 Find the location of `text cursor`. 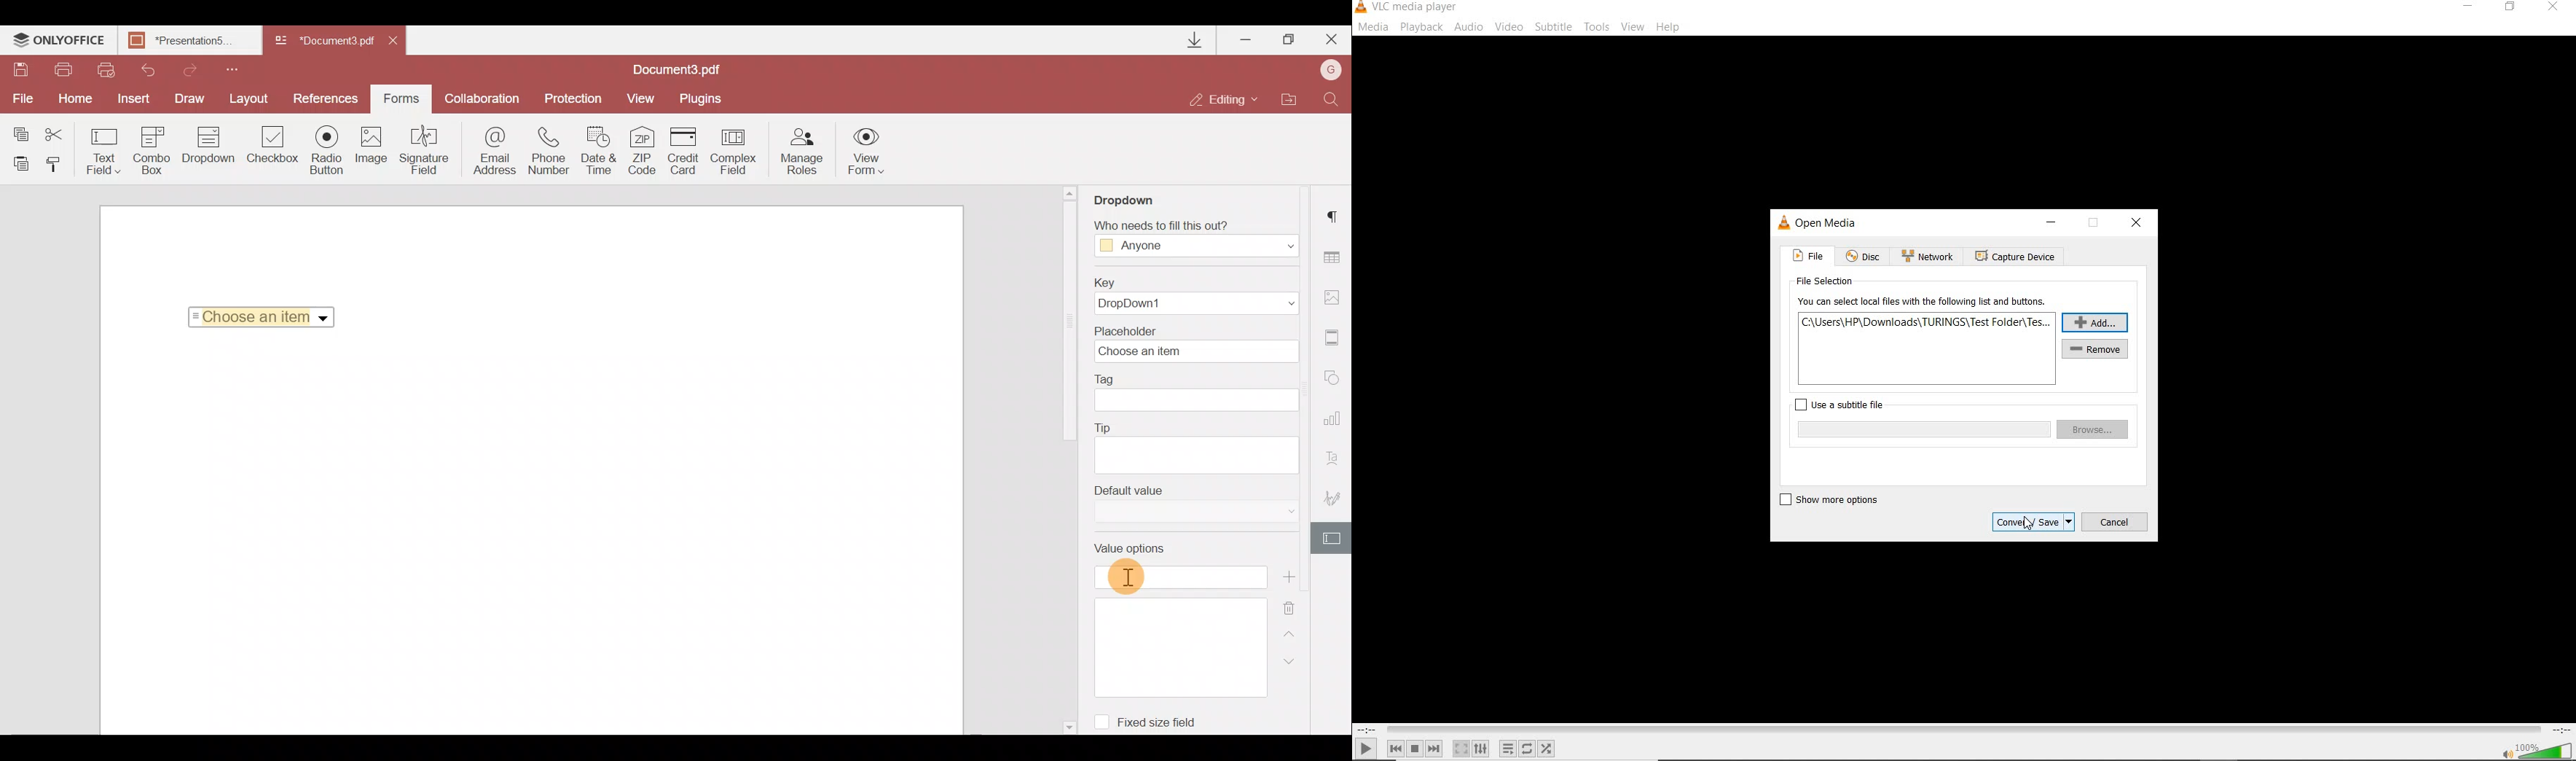

text cursor is located at coordinates (1128, 575).